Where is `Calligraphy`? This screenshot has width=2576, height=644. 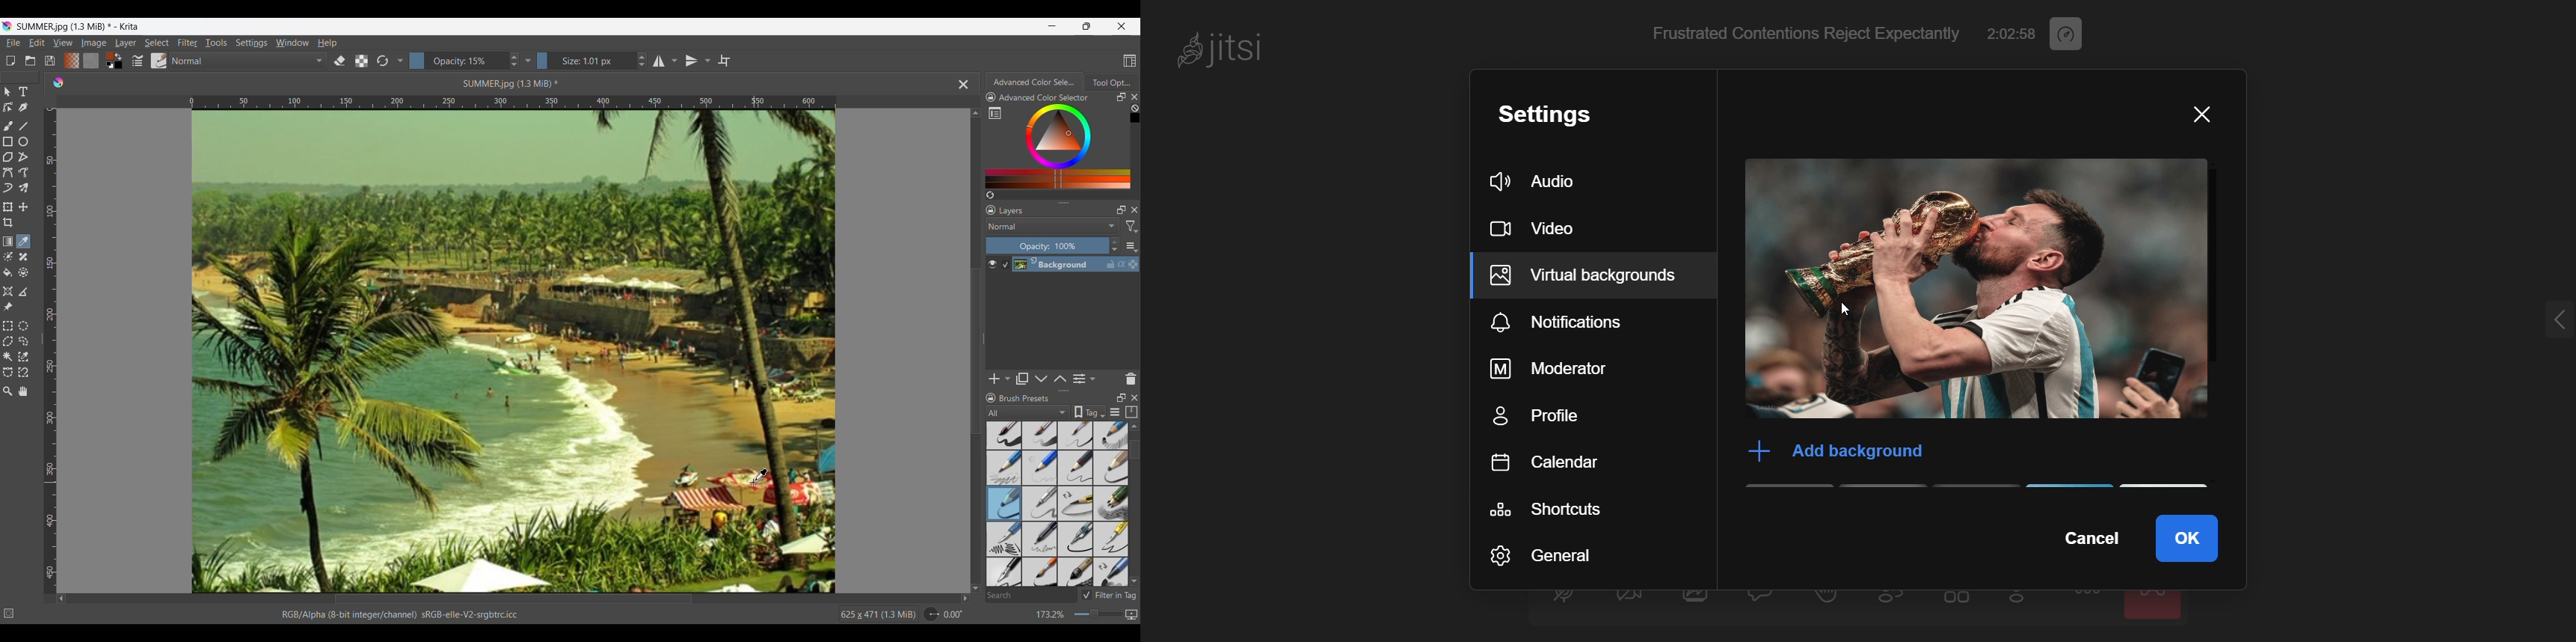
Calligraphy is located at coordinates (24, 108).